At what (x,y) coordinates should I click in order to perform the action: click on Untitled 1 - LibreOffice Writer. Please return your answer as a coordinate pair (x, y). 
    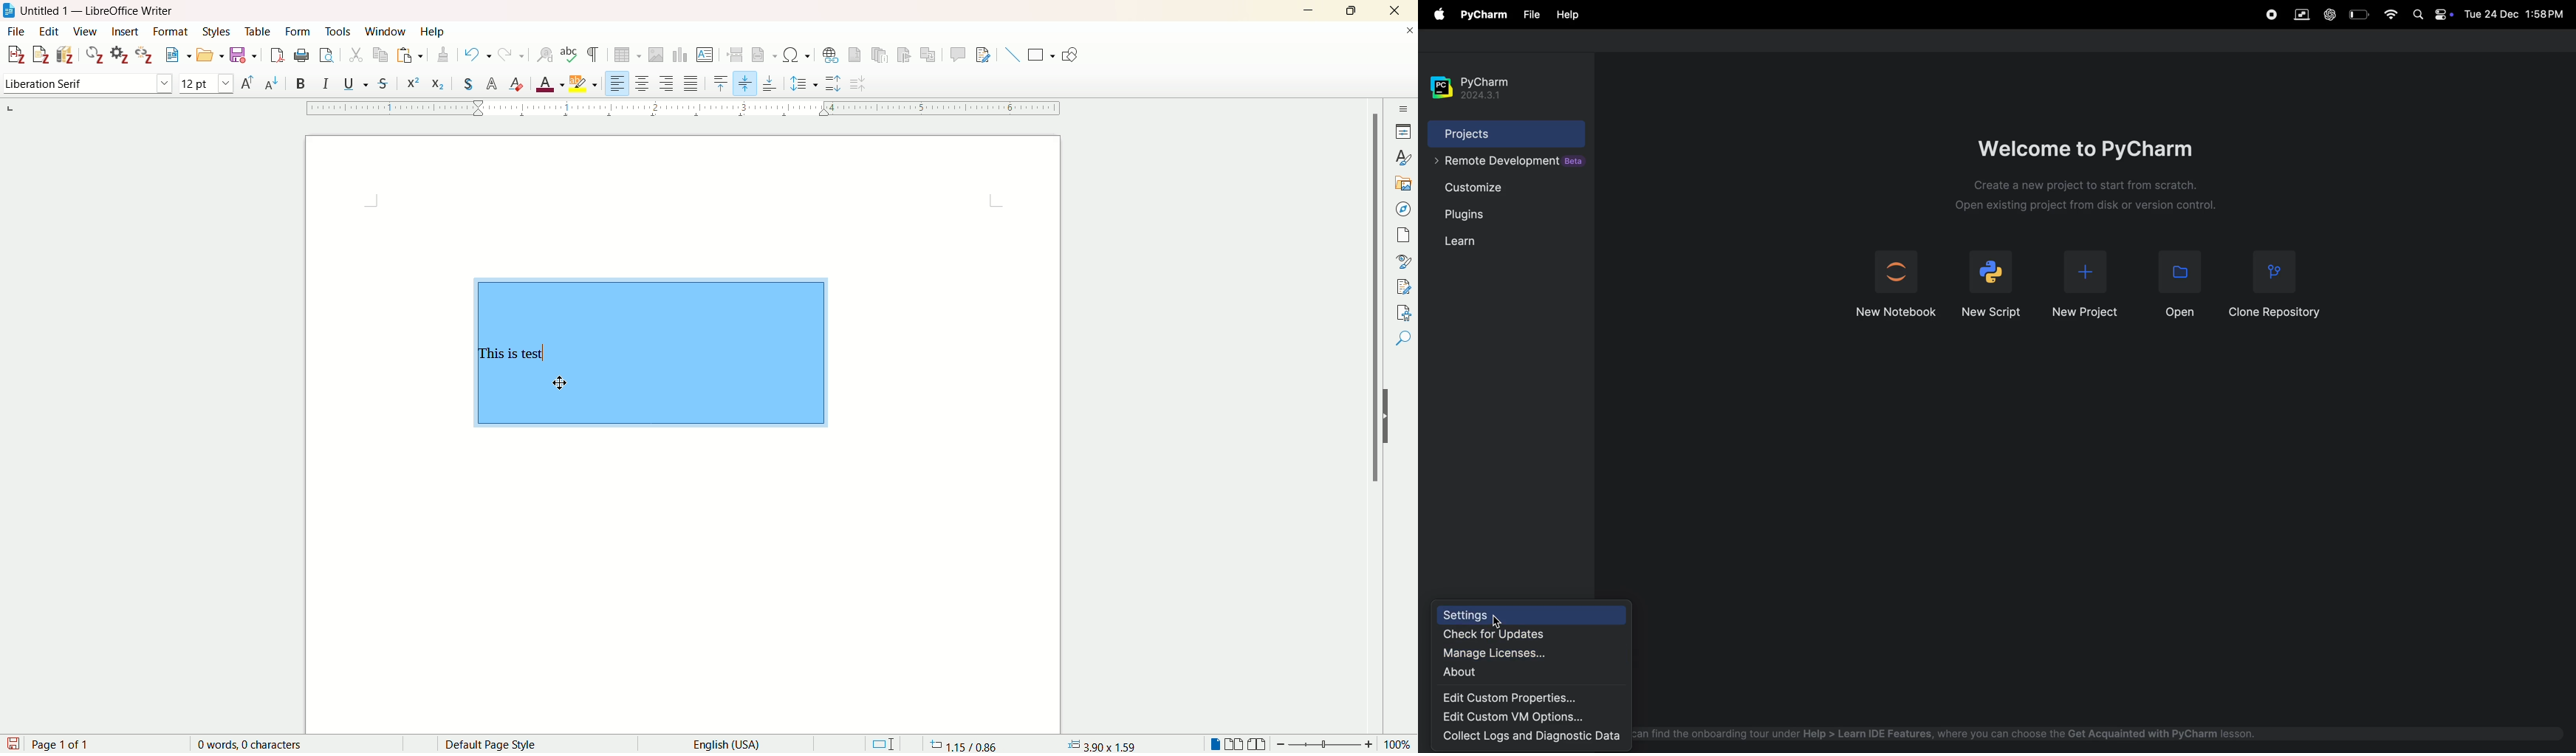
    Looking at the image, I should click on (111, 10).